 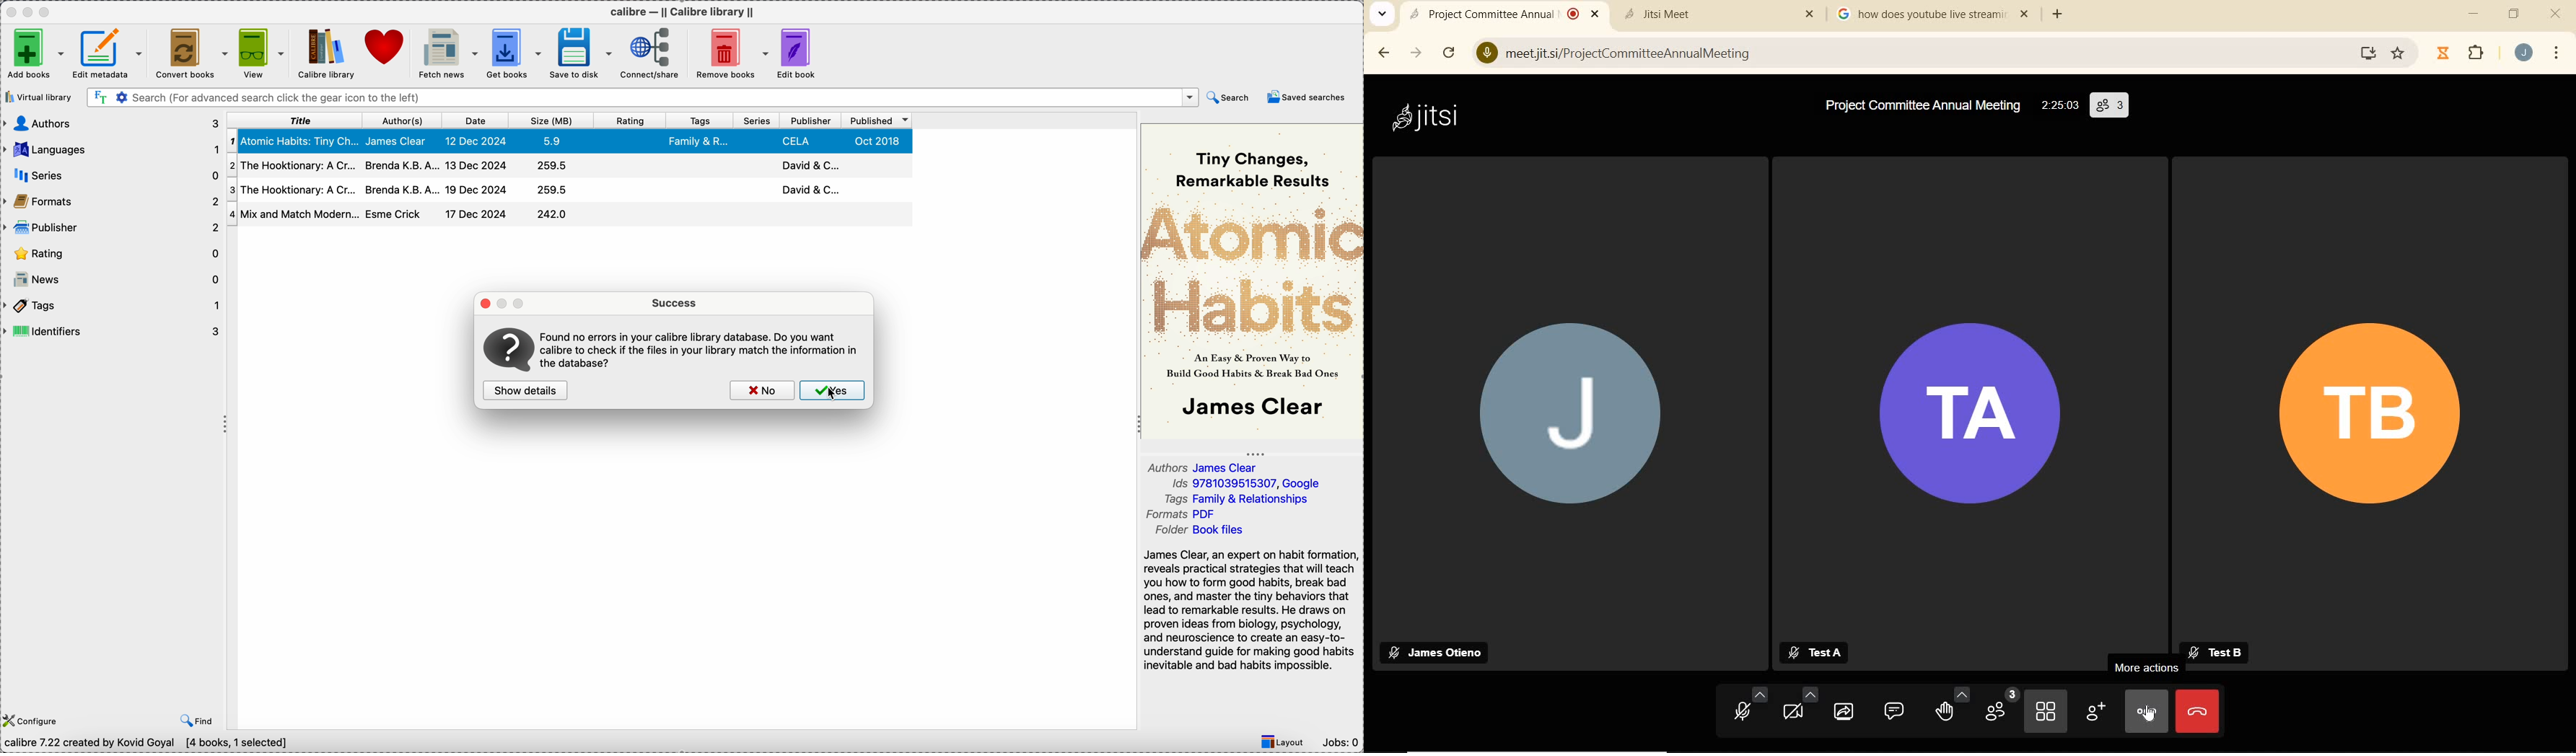 What do you see at coordinates (568, 190) in the screenshot?
I see `third book` at bounding box center [568, 190].